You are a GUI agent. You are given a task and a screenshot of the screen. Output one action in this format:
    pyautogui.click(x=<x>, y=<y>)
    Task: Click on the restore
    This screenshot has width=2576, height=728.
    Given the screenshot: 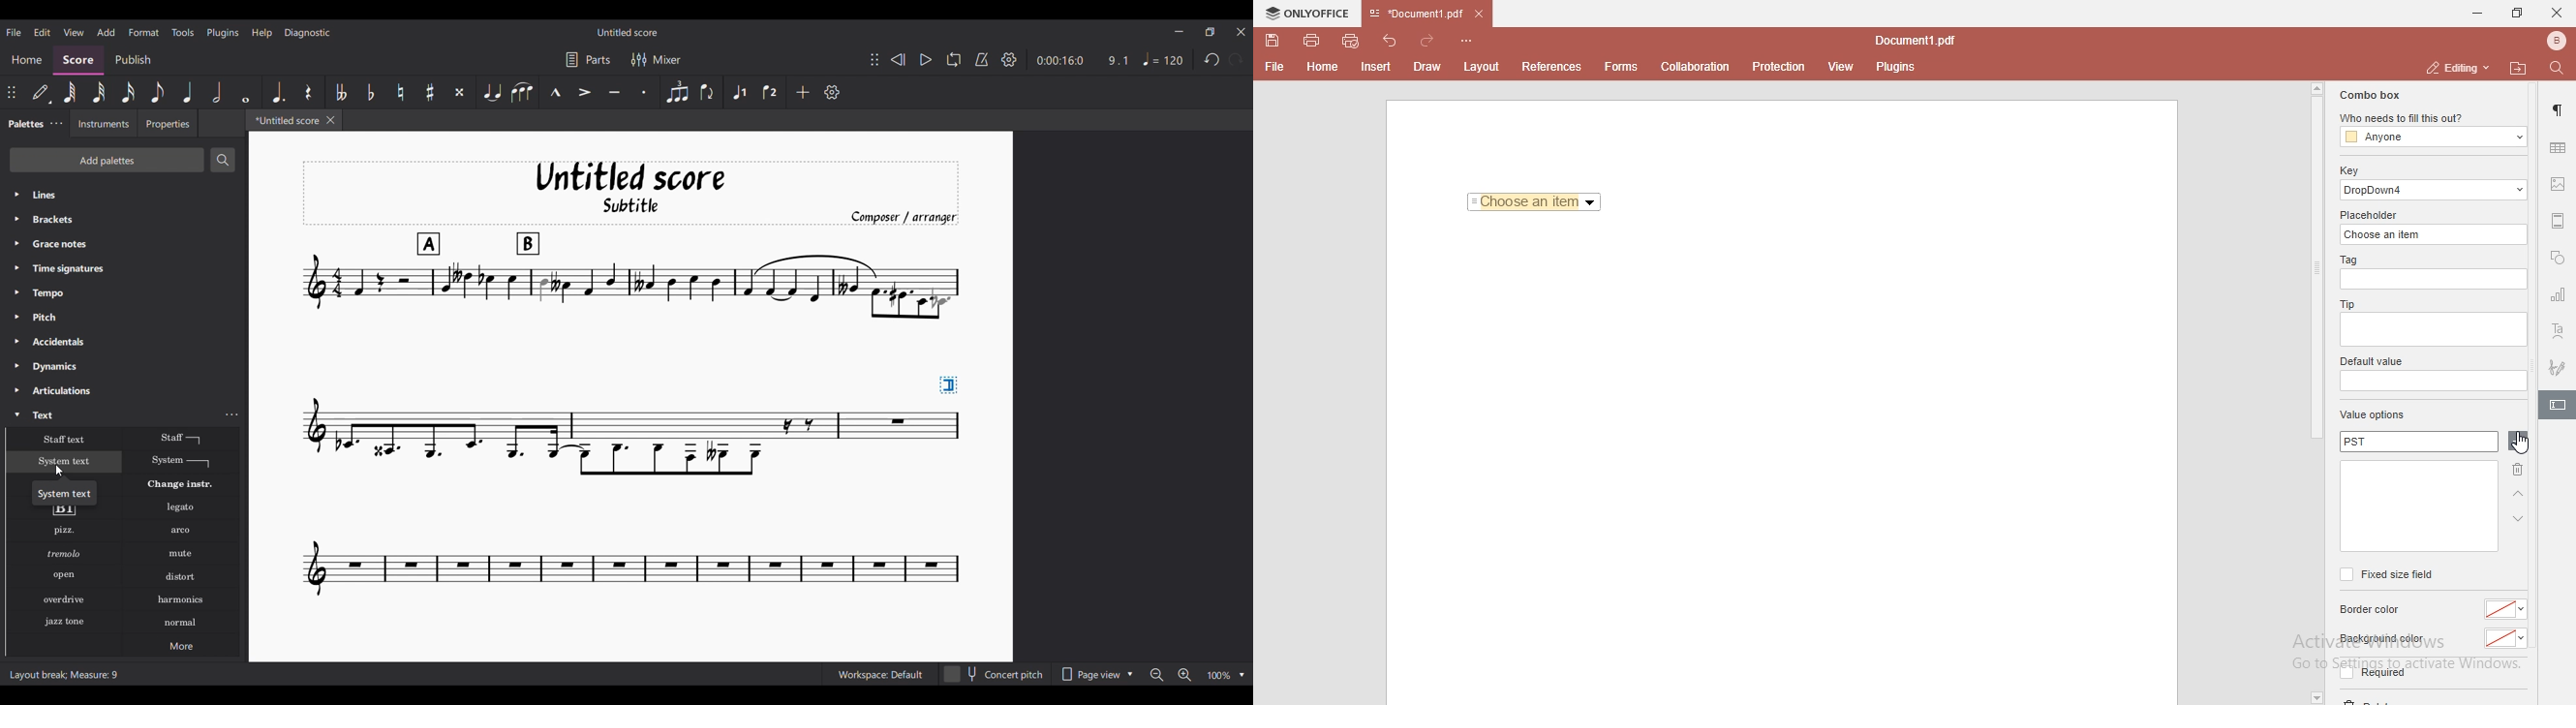 What is the action you would take?
    pyautogui.click(x=2516, y=14)
    